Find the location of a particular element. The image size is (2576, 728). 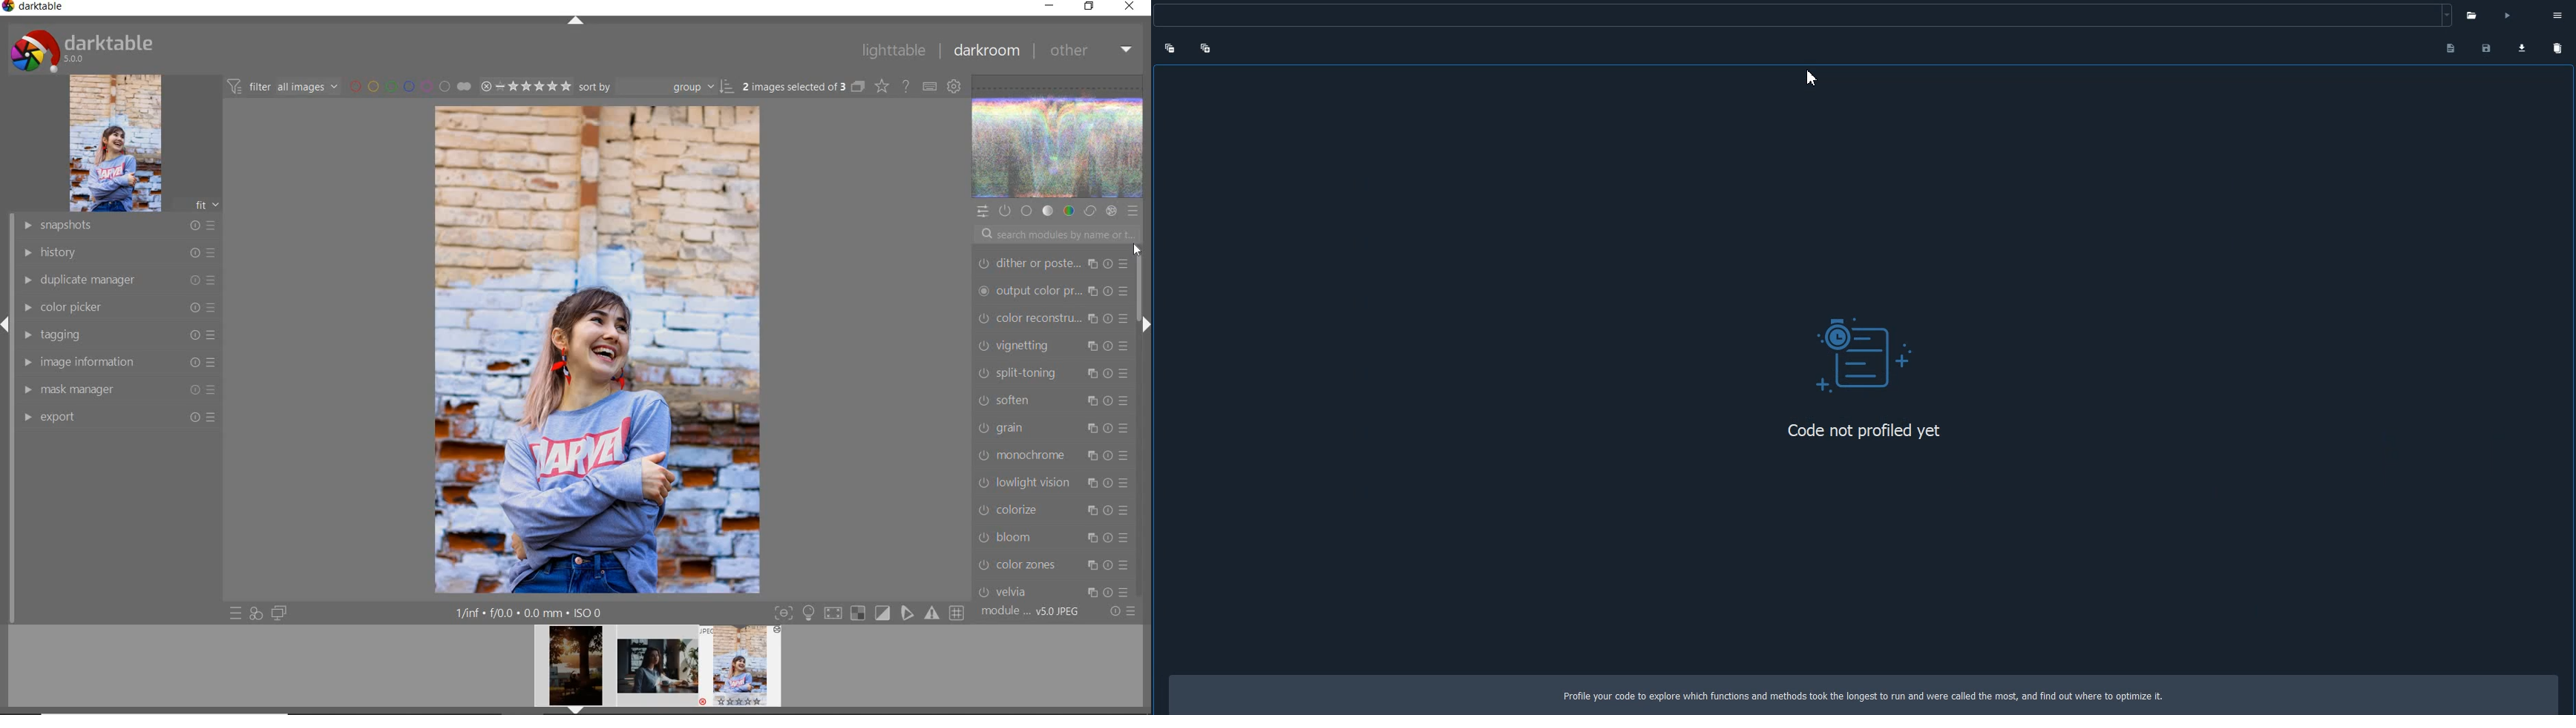

CHANGE TYPE OF OVERLAYS is located at coordinates (881, 86).